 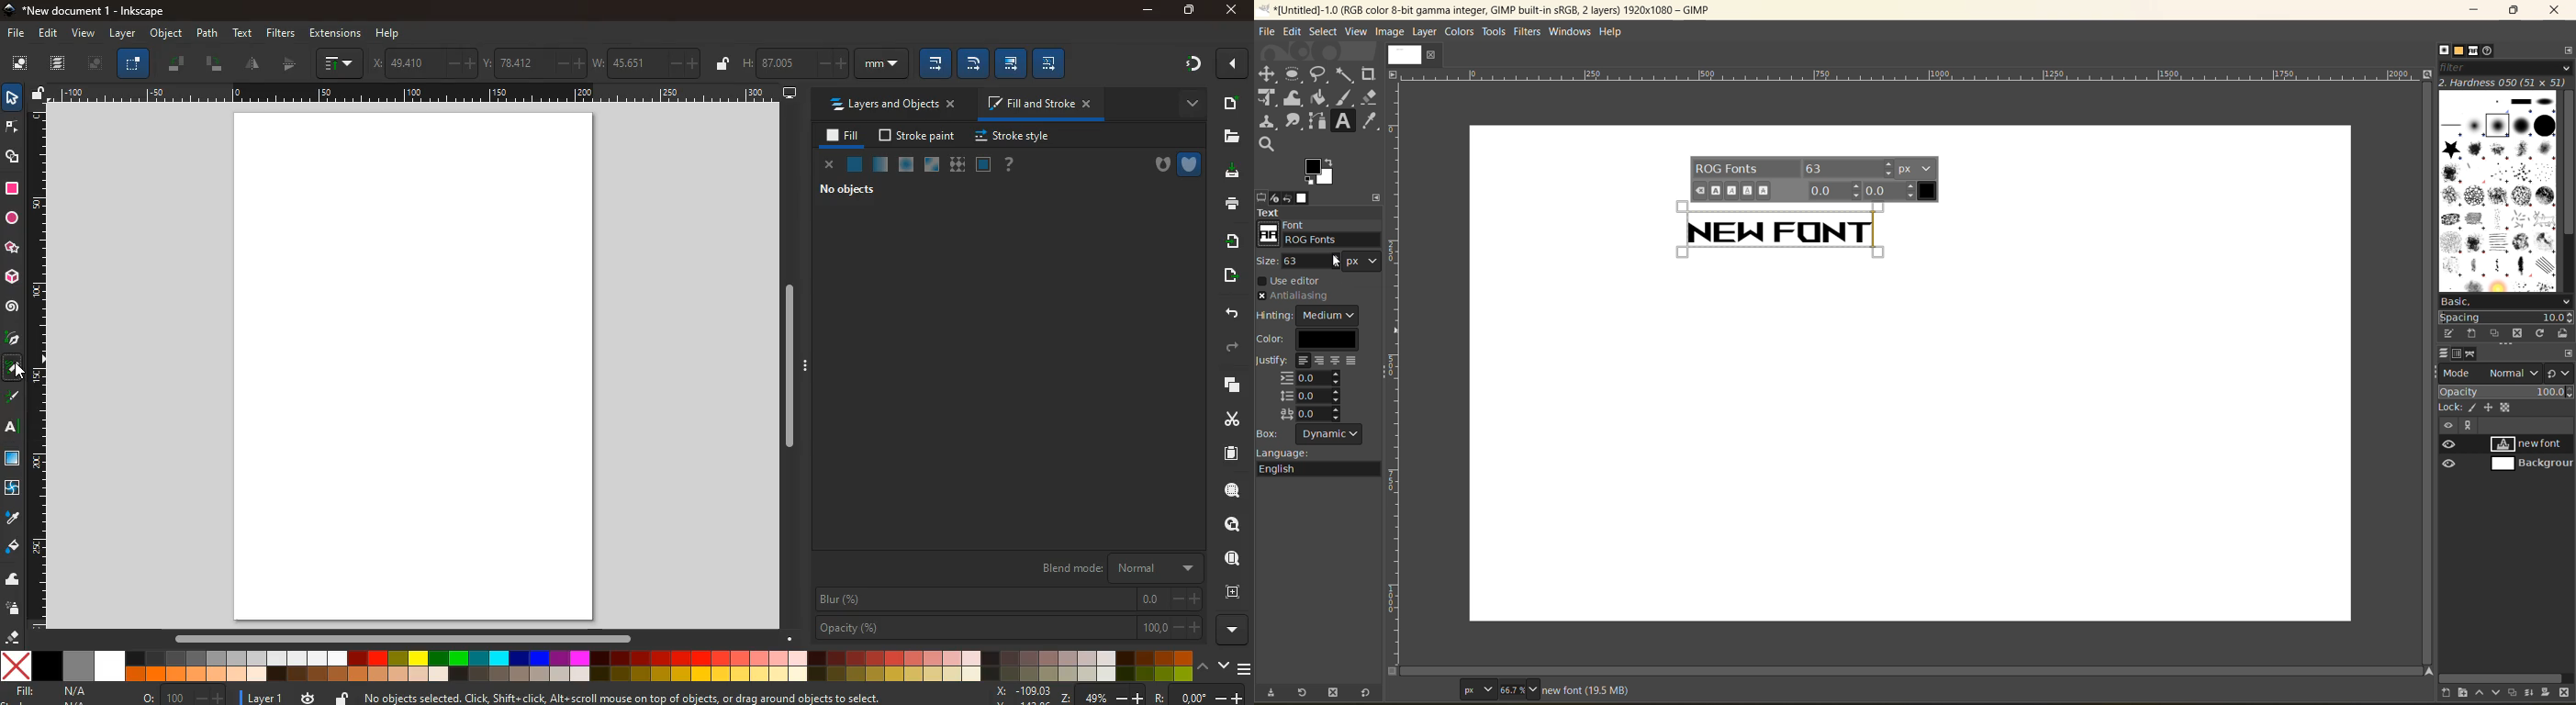 I want to click on metadata, so click(x=1589, y=689).